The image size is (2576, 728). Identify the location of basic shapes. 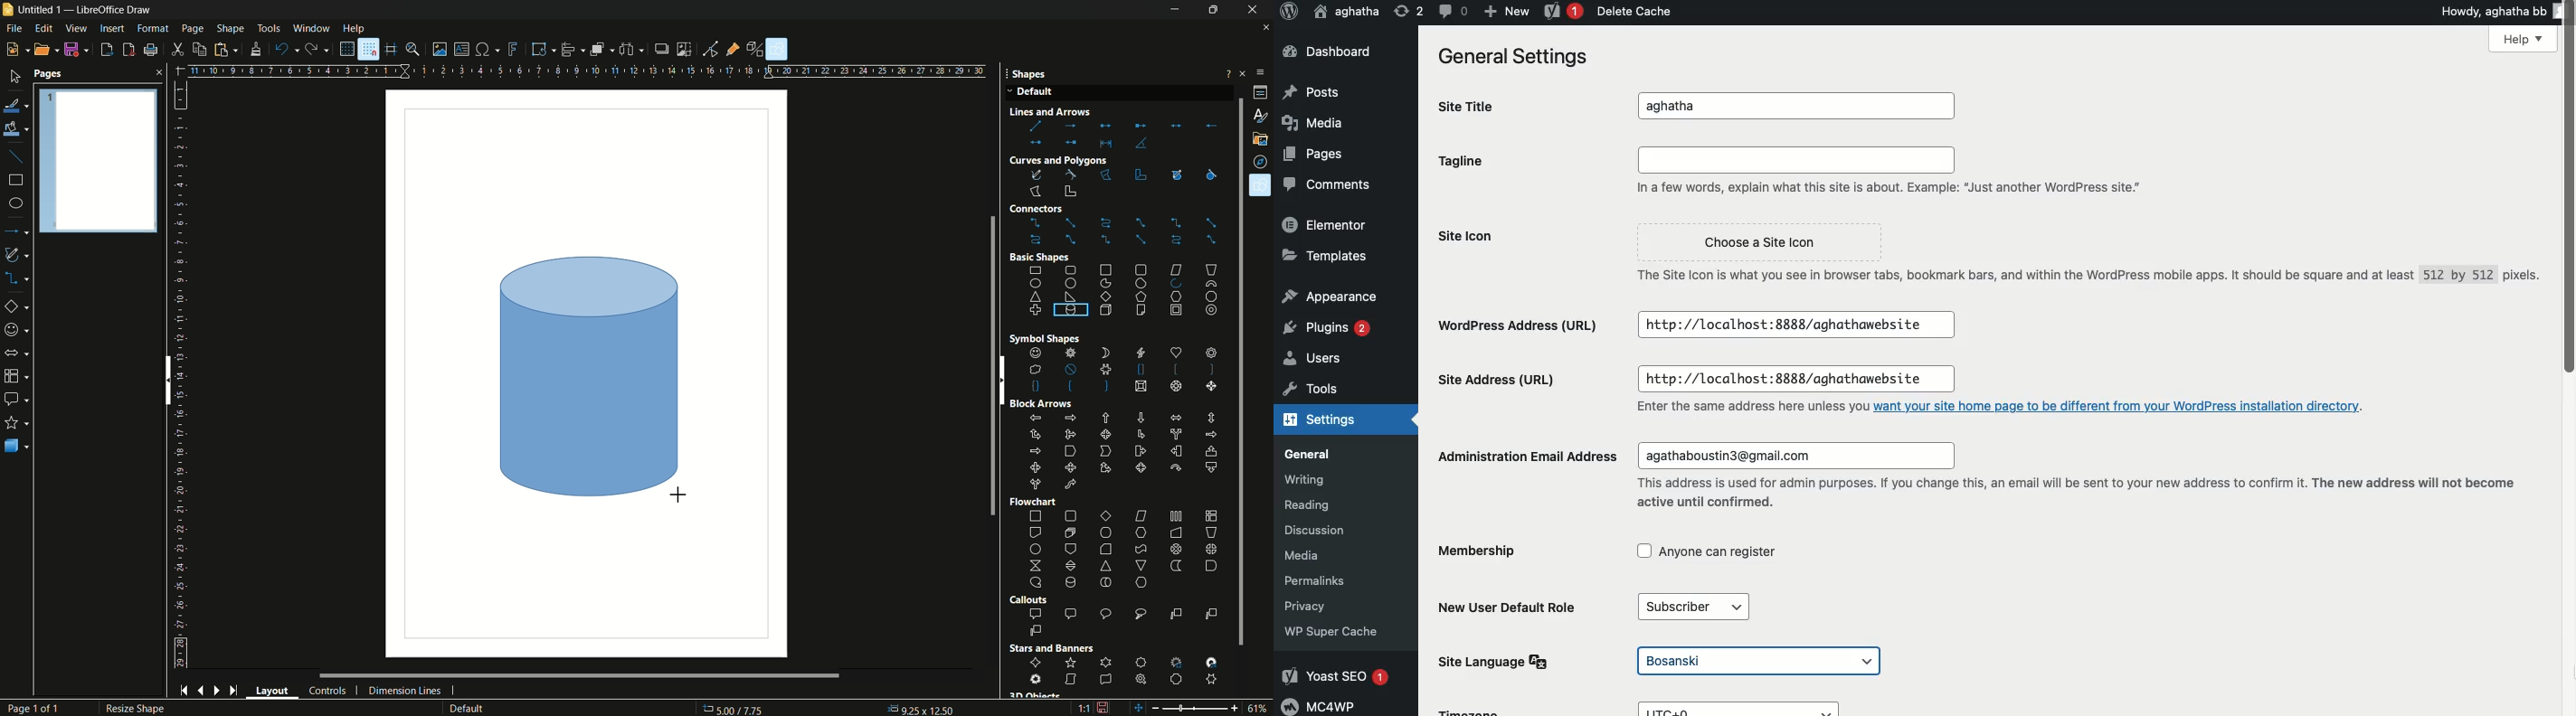
(20, 306).